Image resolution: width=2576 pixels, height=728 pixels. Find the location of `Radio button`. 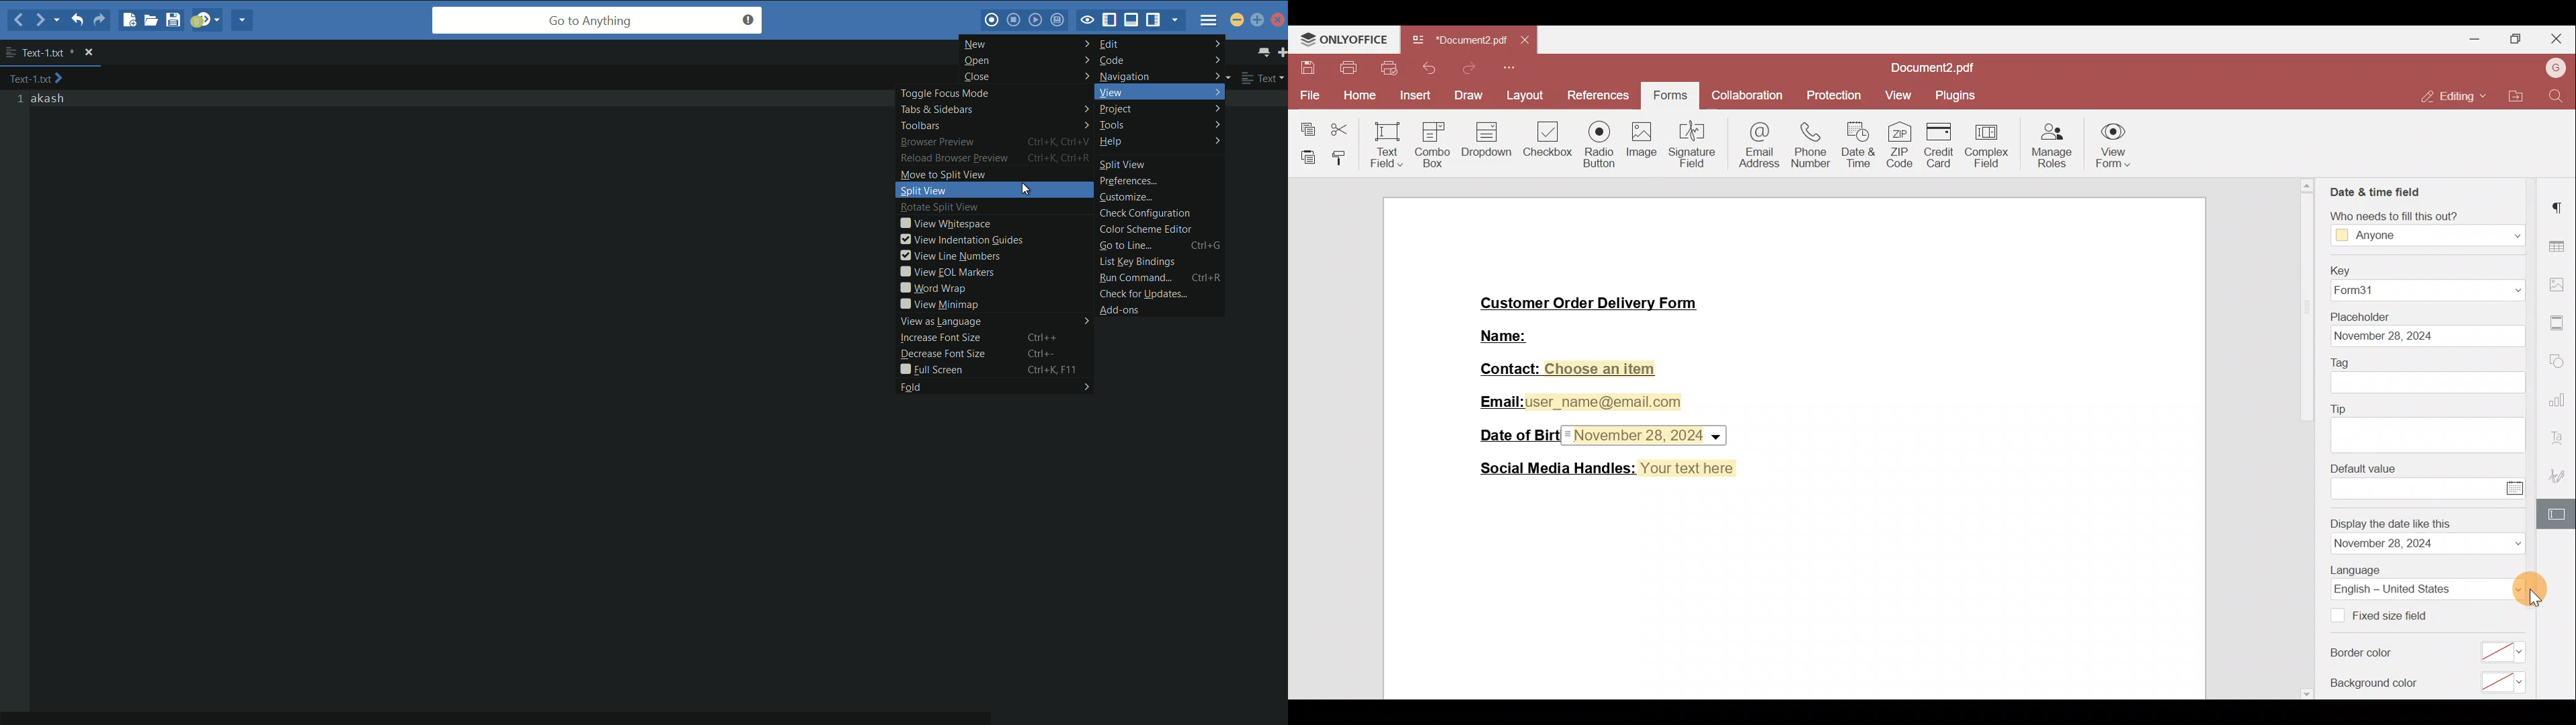

Radio button is located at coordinates (1599, 141).